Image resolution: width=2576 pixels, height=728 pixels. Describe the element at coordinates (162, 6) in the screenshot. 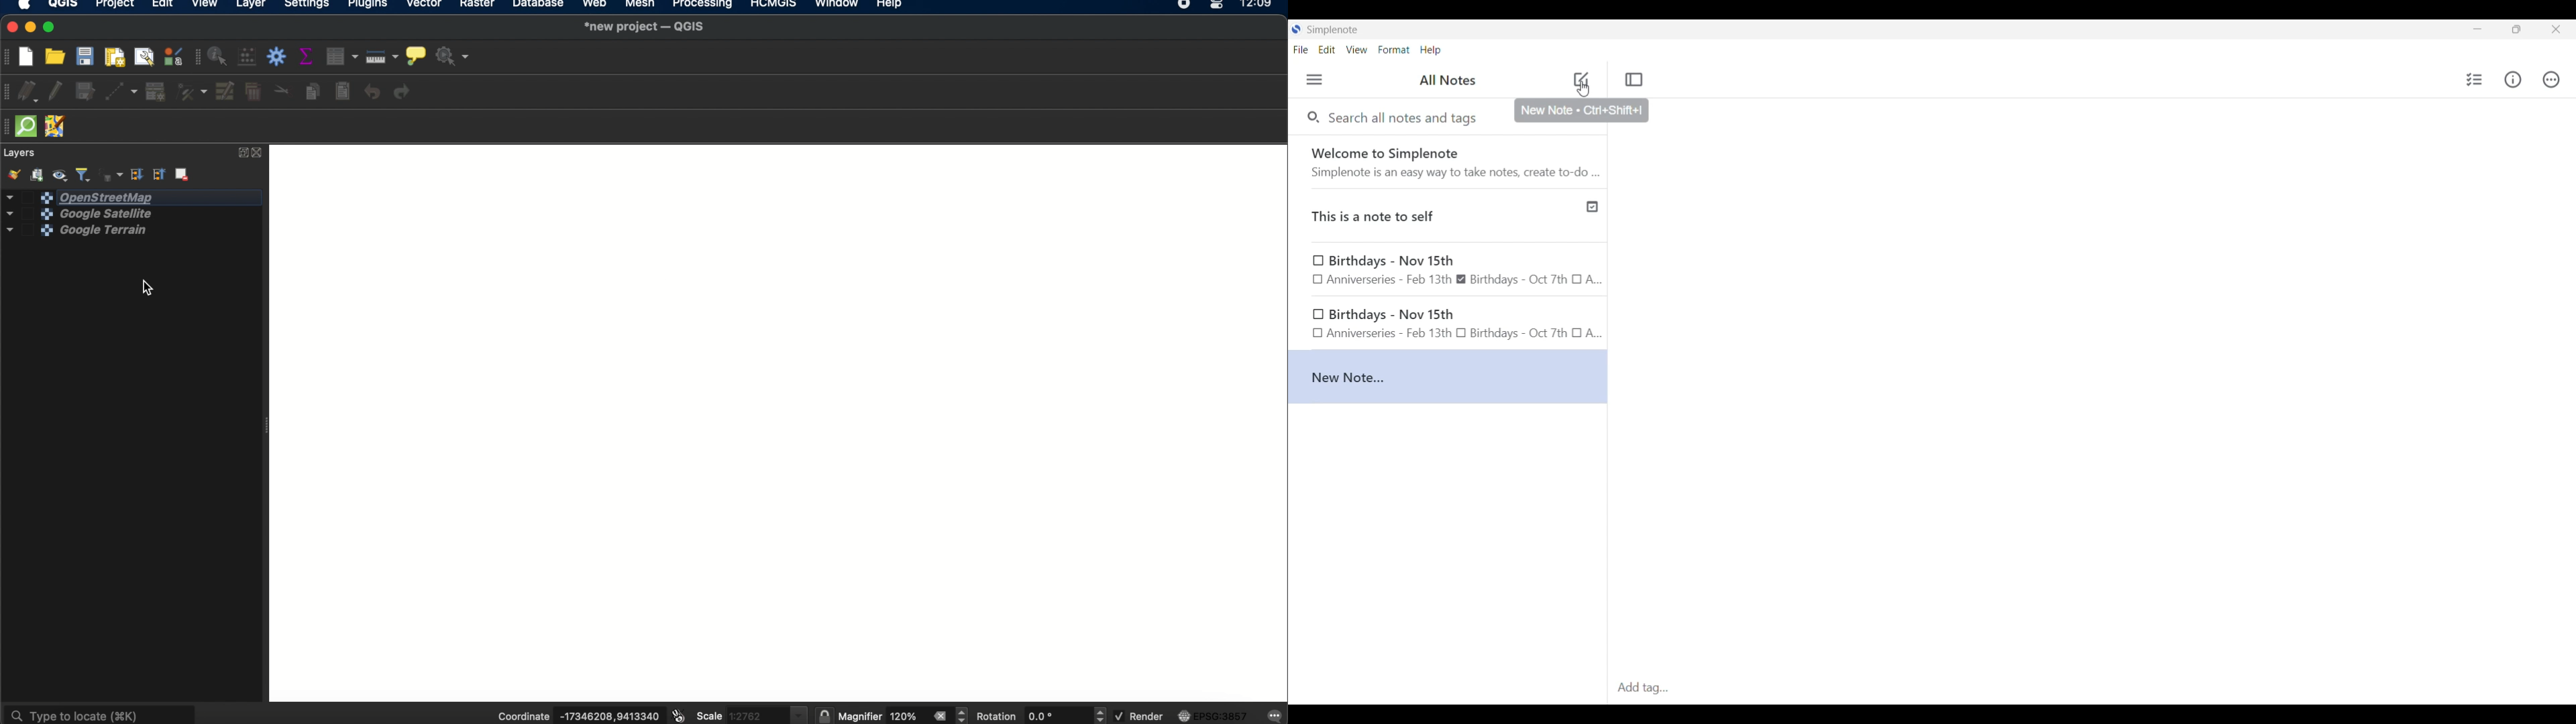

I see `edit` at that location.